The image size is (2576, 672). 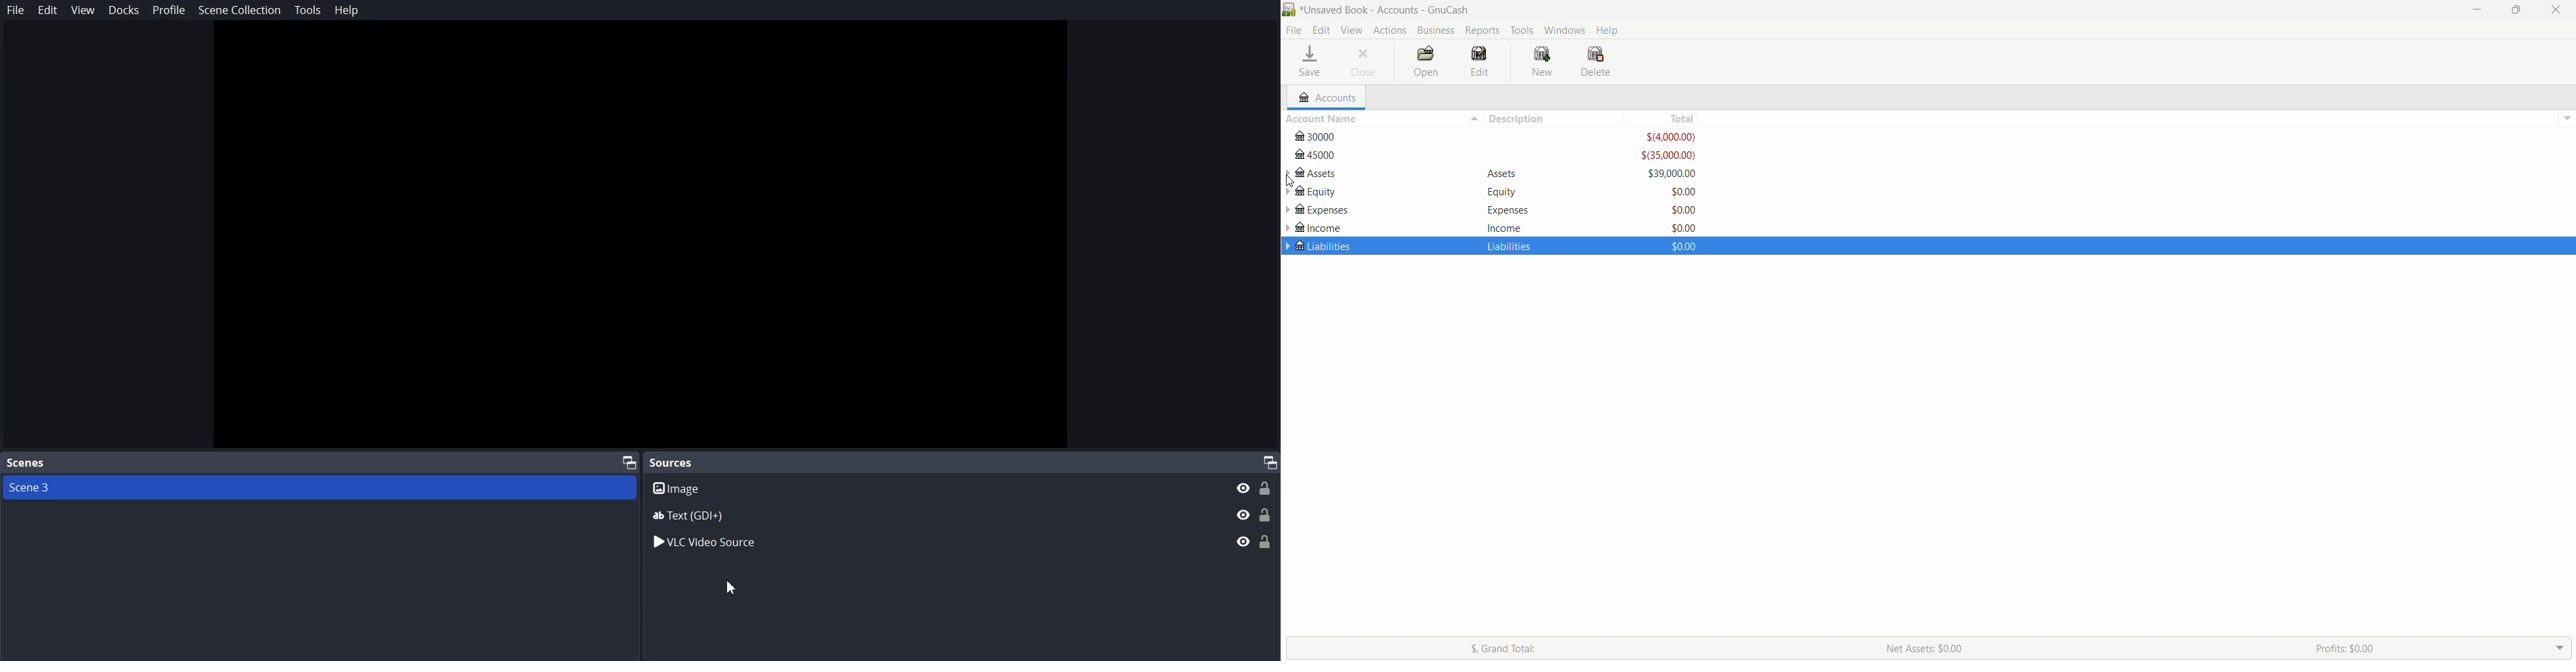 What do you see at coordinates (1389, 9) in the screenshot?
I see `Current Book name - Accounts - Application Name` at bounding box center [1389, 9].